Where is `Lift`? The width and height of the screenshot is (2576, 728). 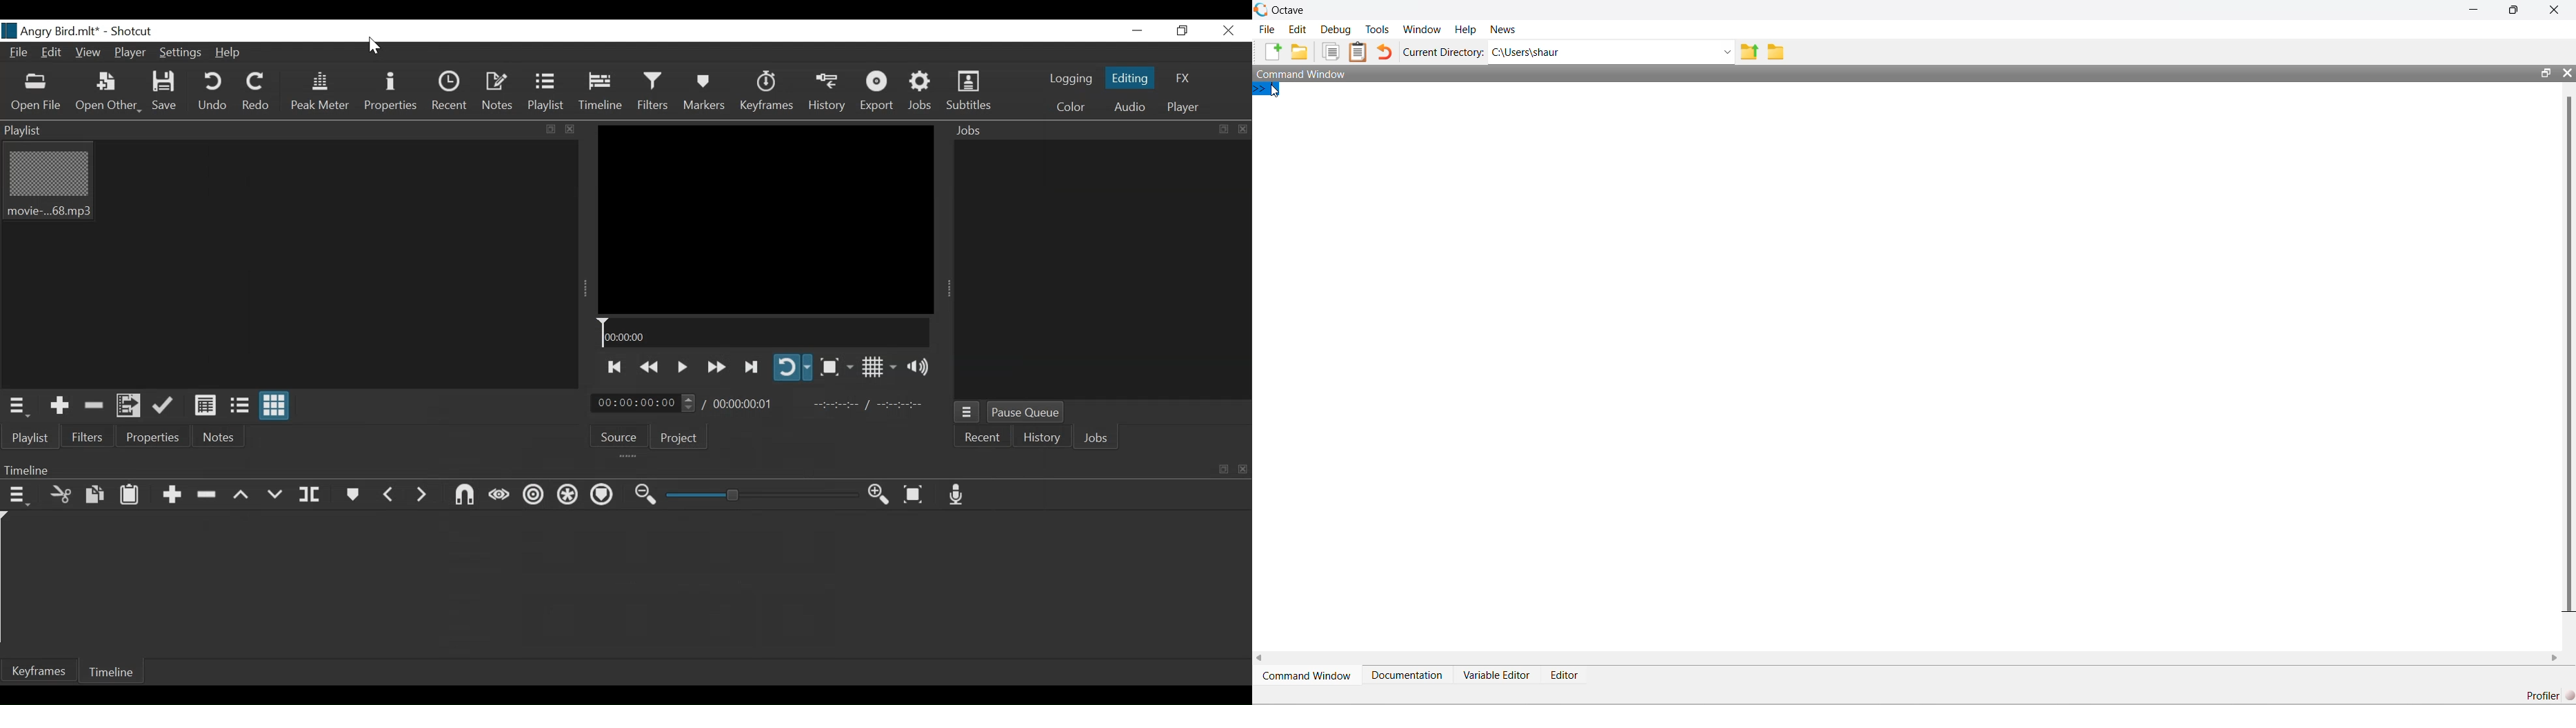
Lift is located at coordinates (241, 495).